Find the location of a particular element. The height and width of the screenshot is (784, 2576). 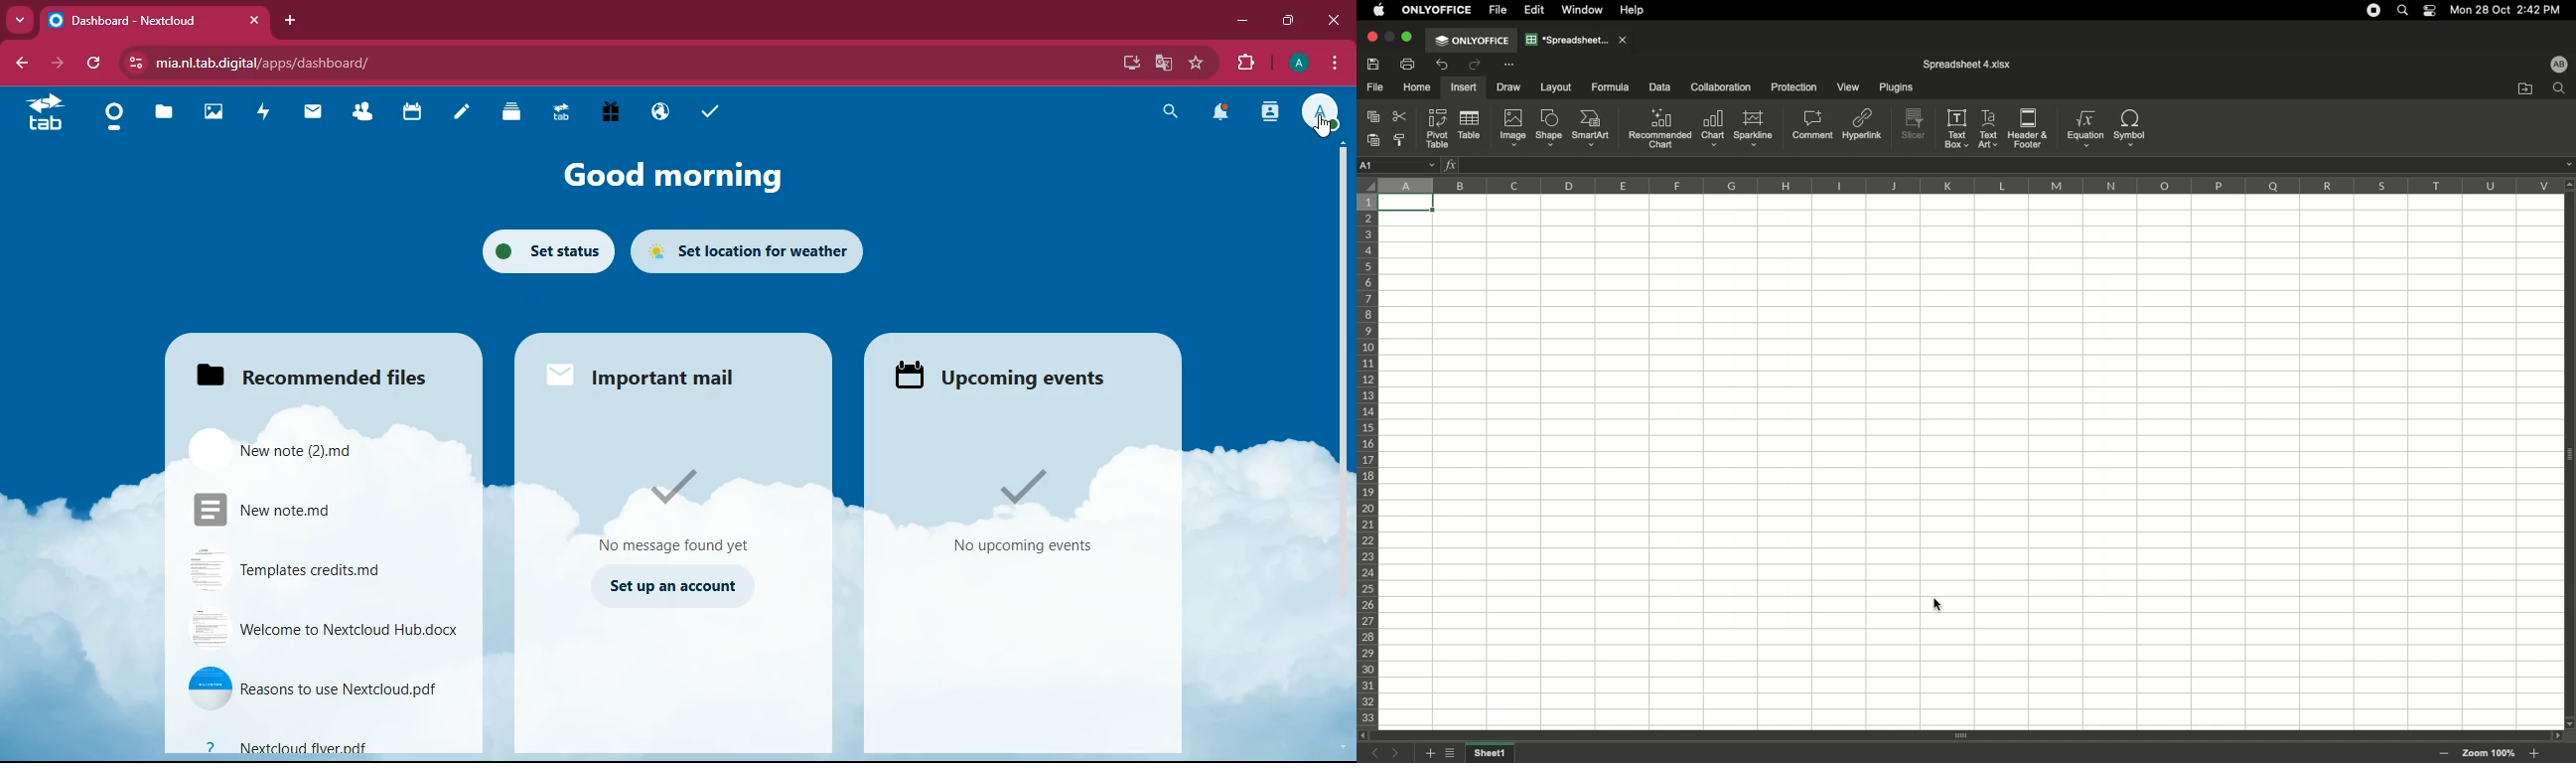

Slicer is located at coordinates (1916, 125).